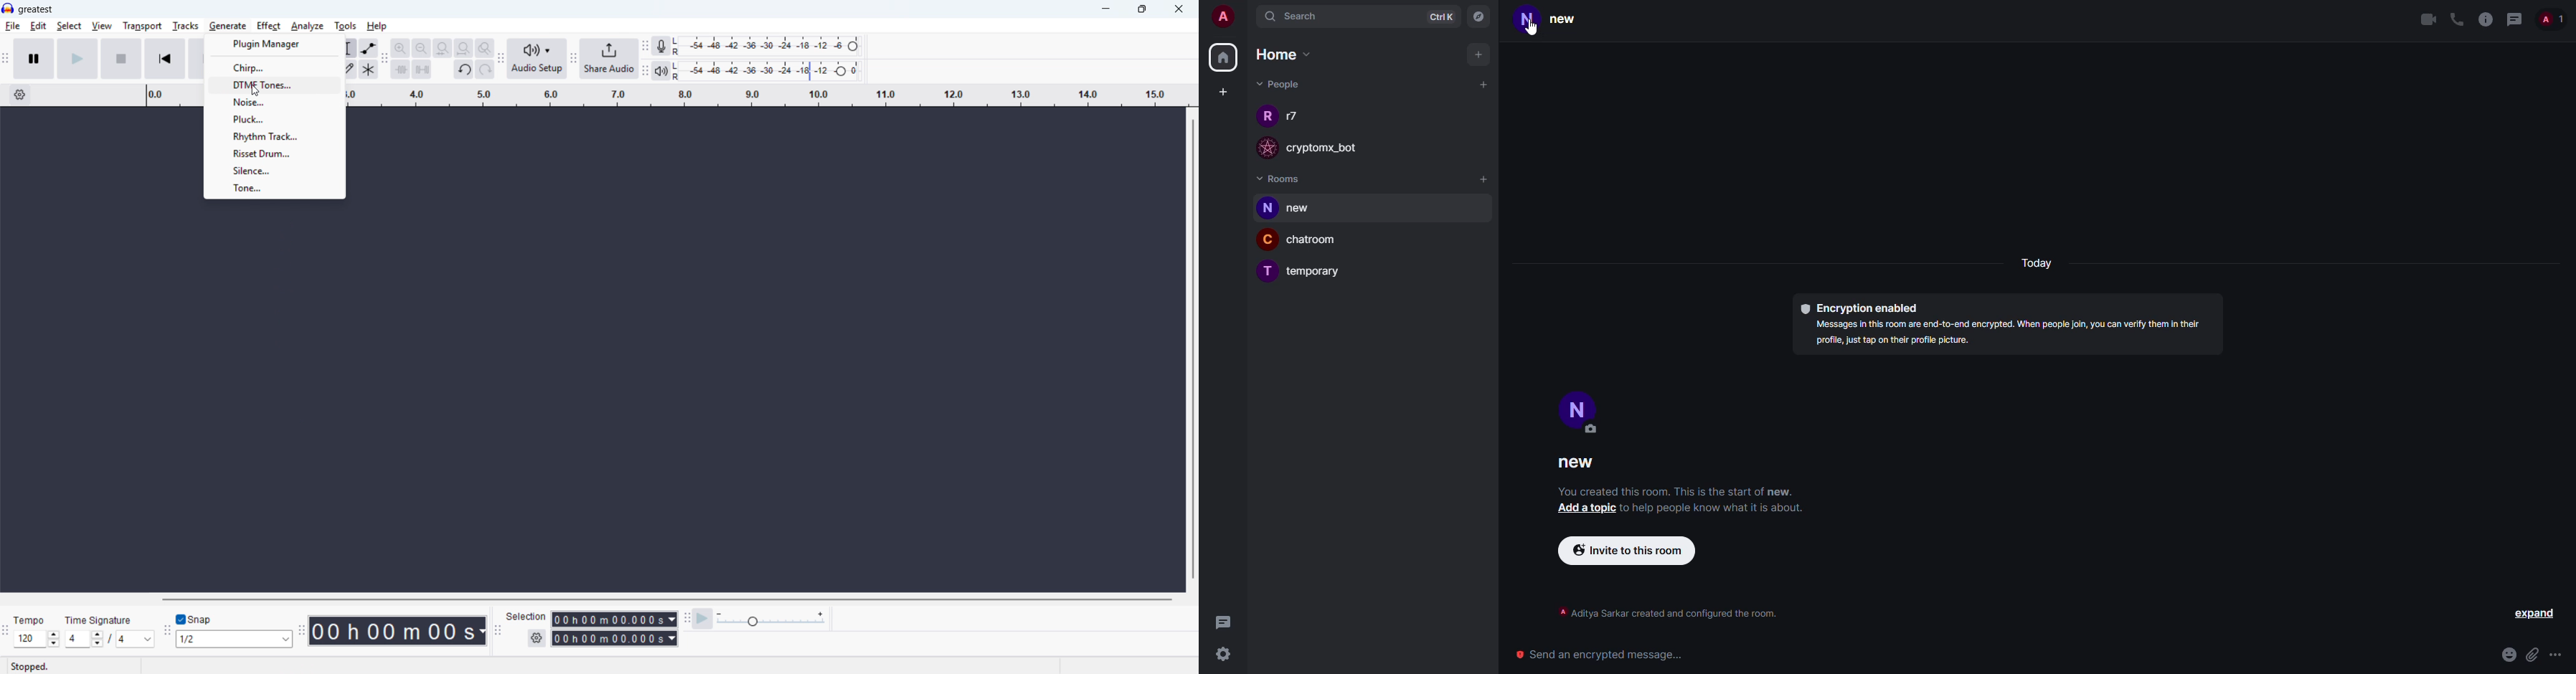 This screenshot has height=700, width=2576. I want to click on Plug in manager , so click(274, 44).